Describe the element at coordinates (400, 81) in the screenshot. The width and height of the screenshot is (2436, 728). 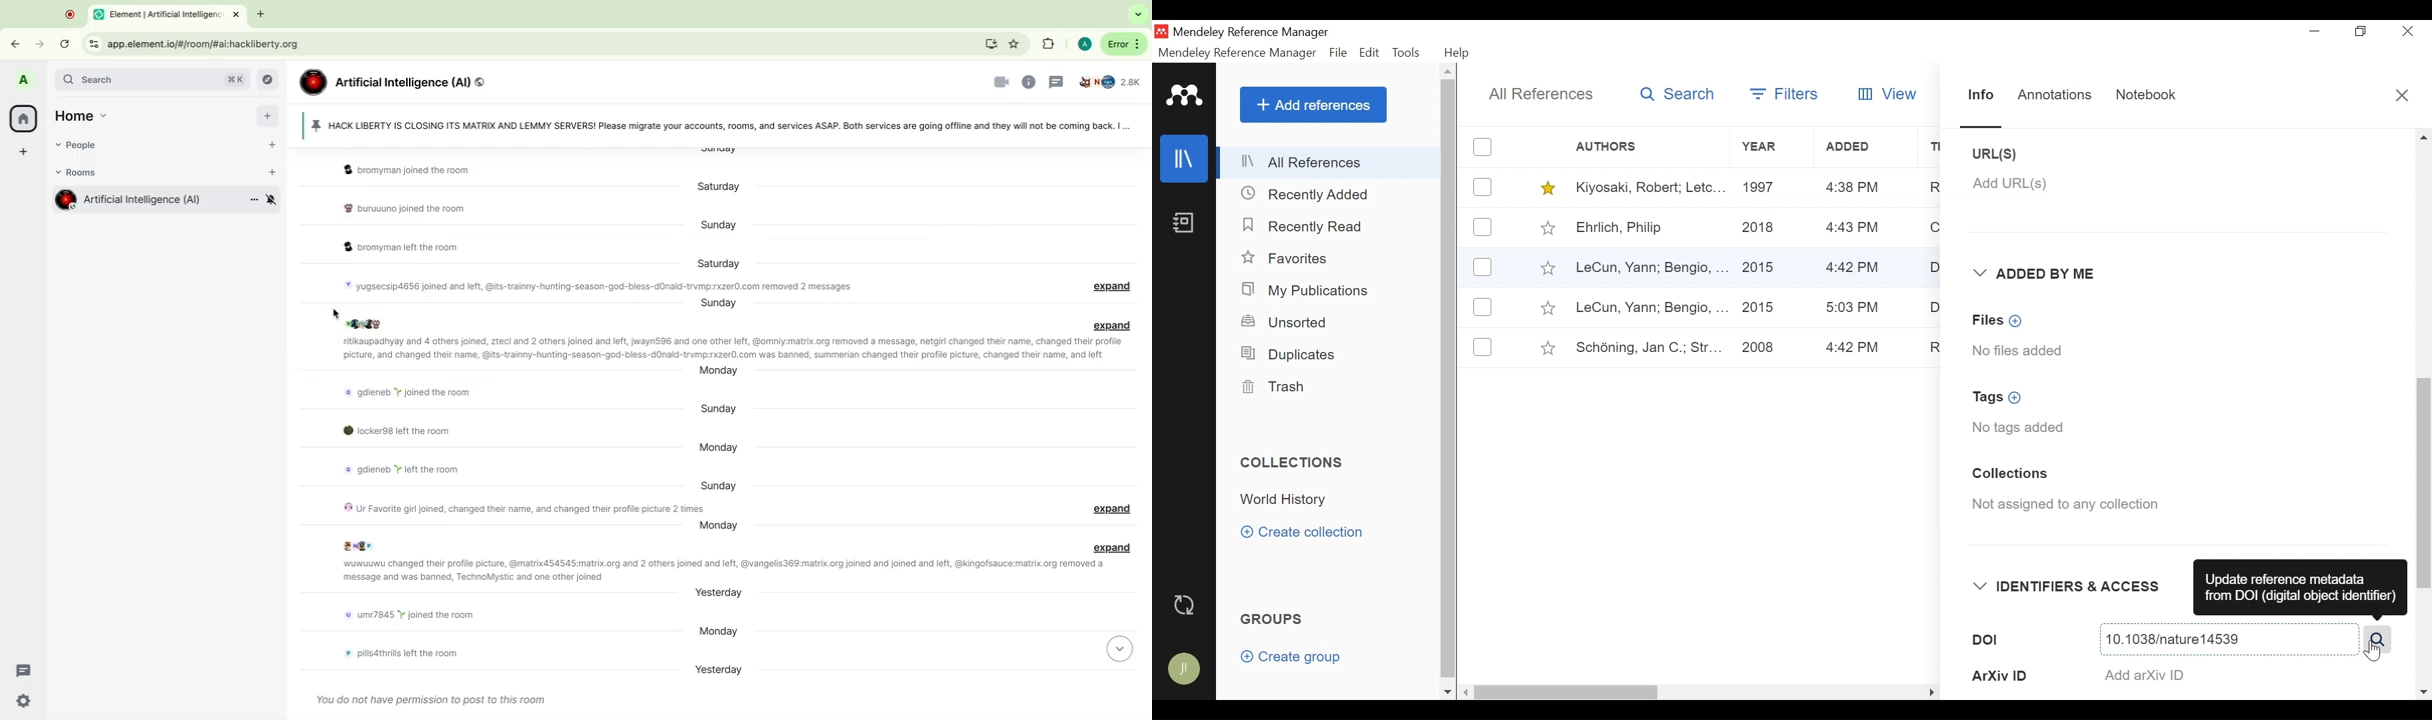
I see `Group name` at that location.